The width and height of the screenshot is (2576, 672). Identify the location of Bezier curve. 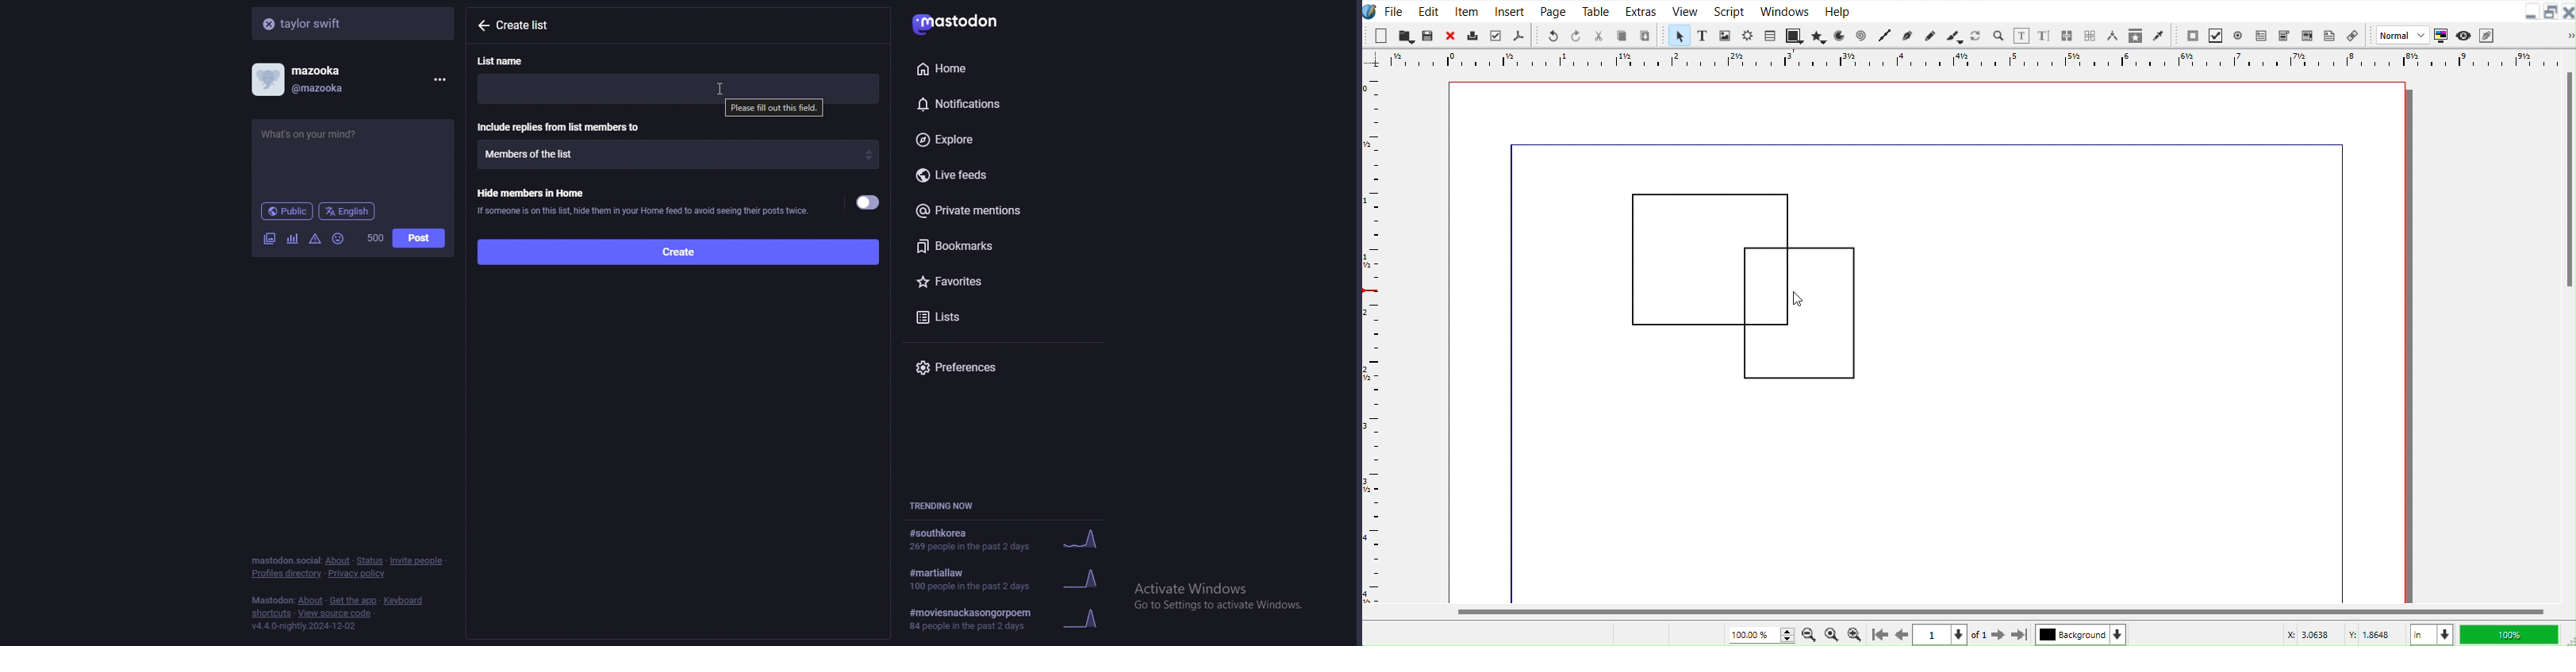
(1908, 37).